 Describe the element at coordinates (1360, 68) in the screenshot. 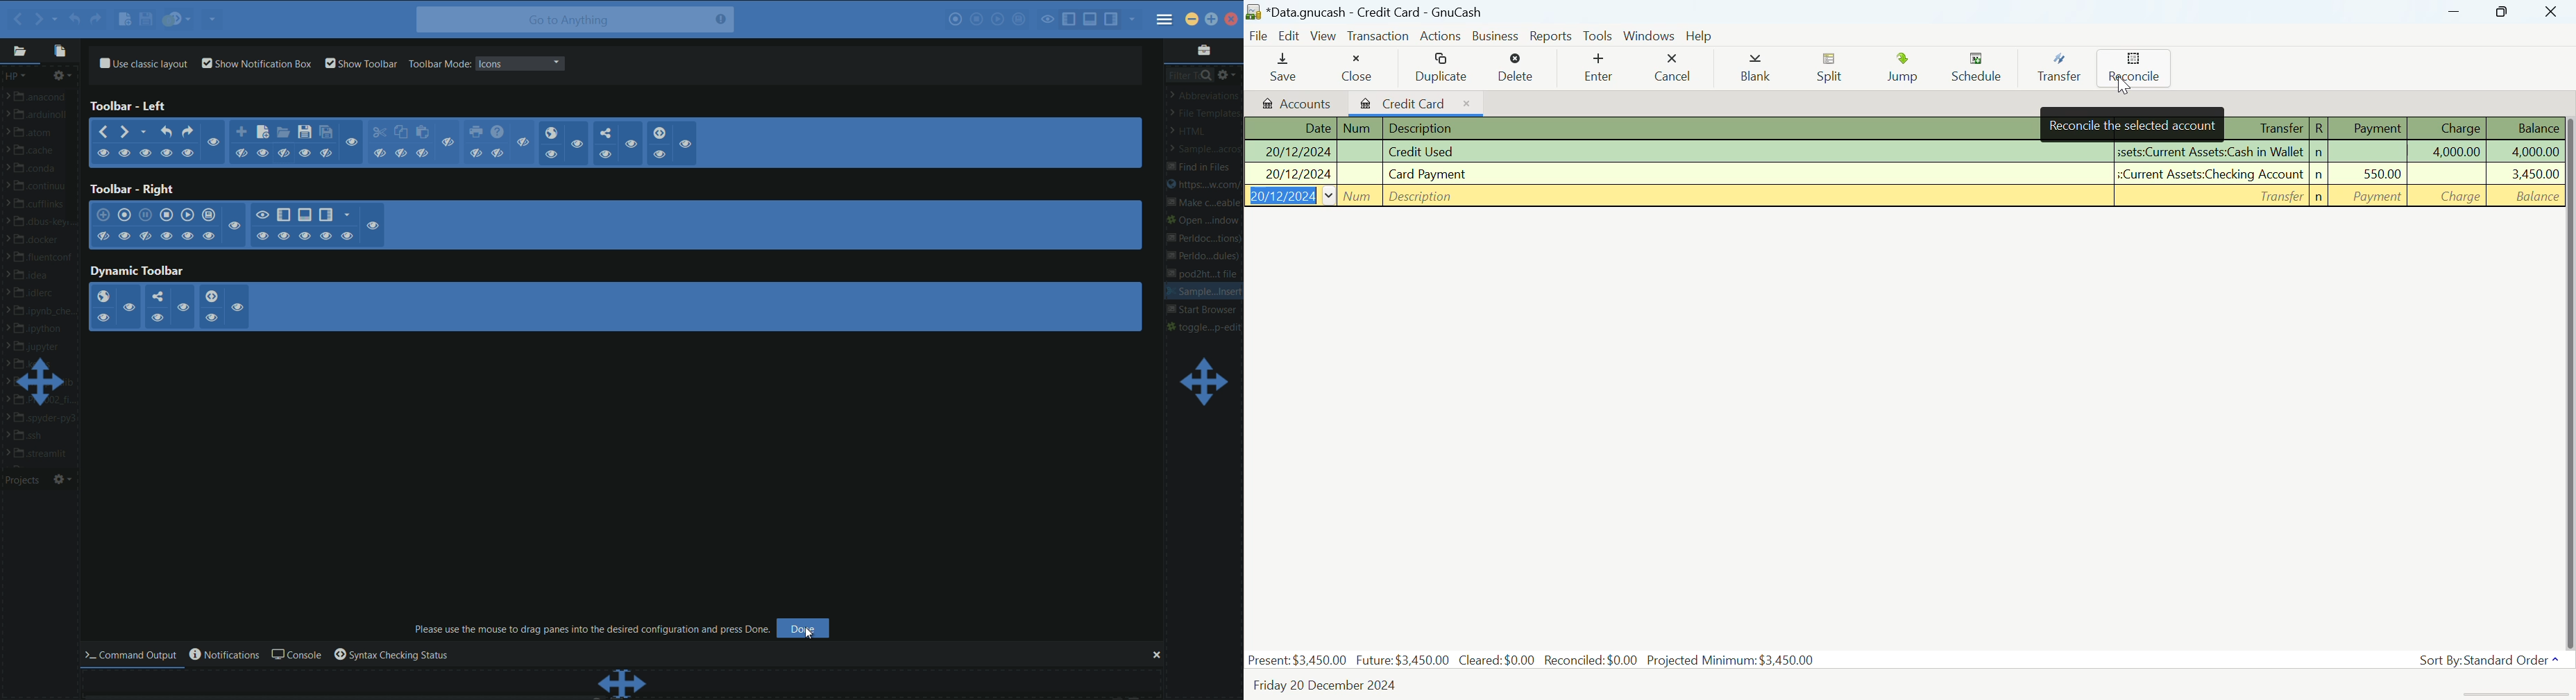

I see `Close` at that location.